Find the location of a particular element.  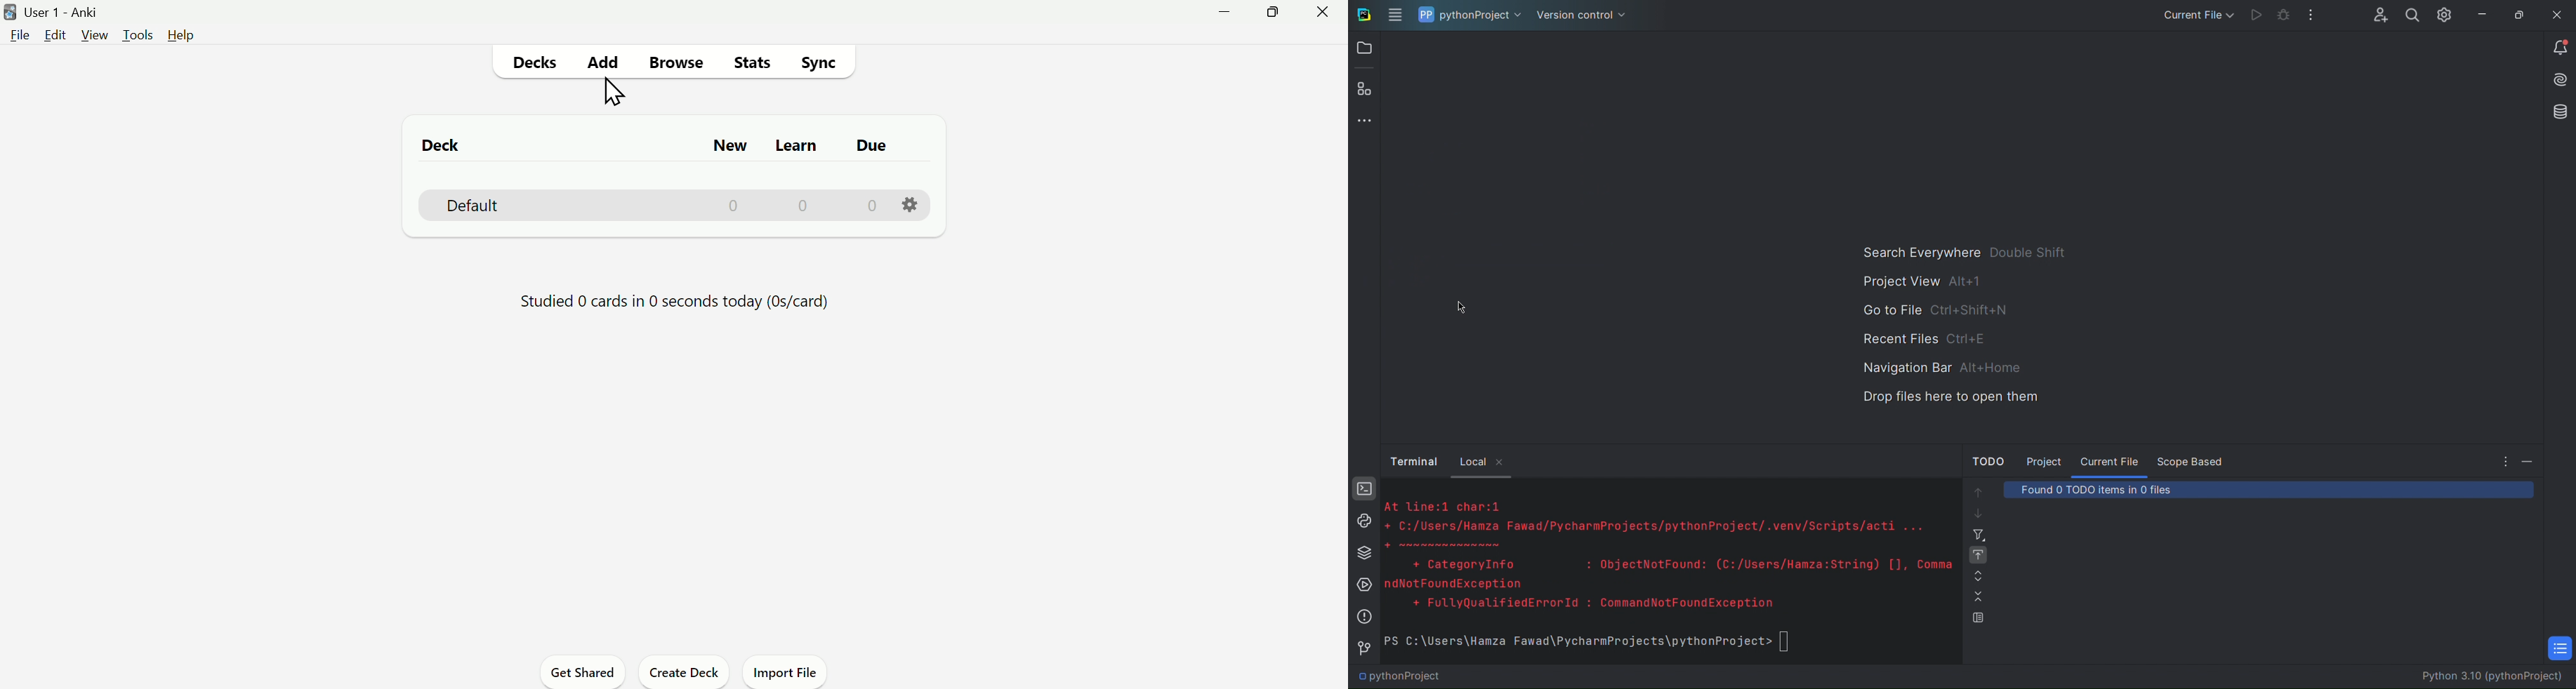

Expand All is located at coordinates (1977, 577).